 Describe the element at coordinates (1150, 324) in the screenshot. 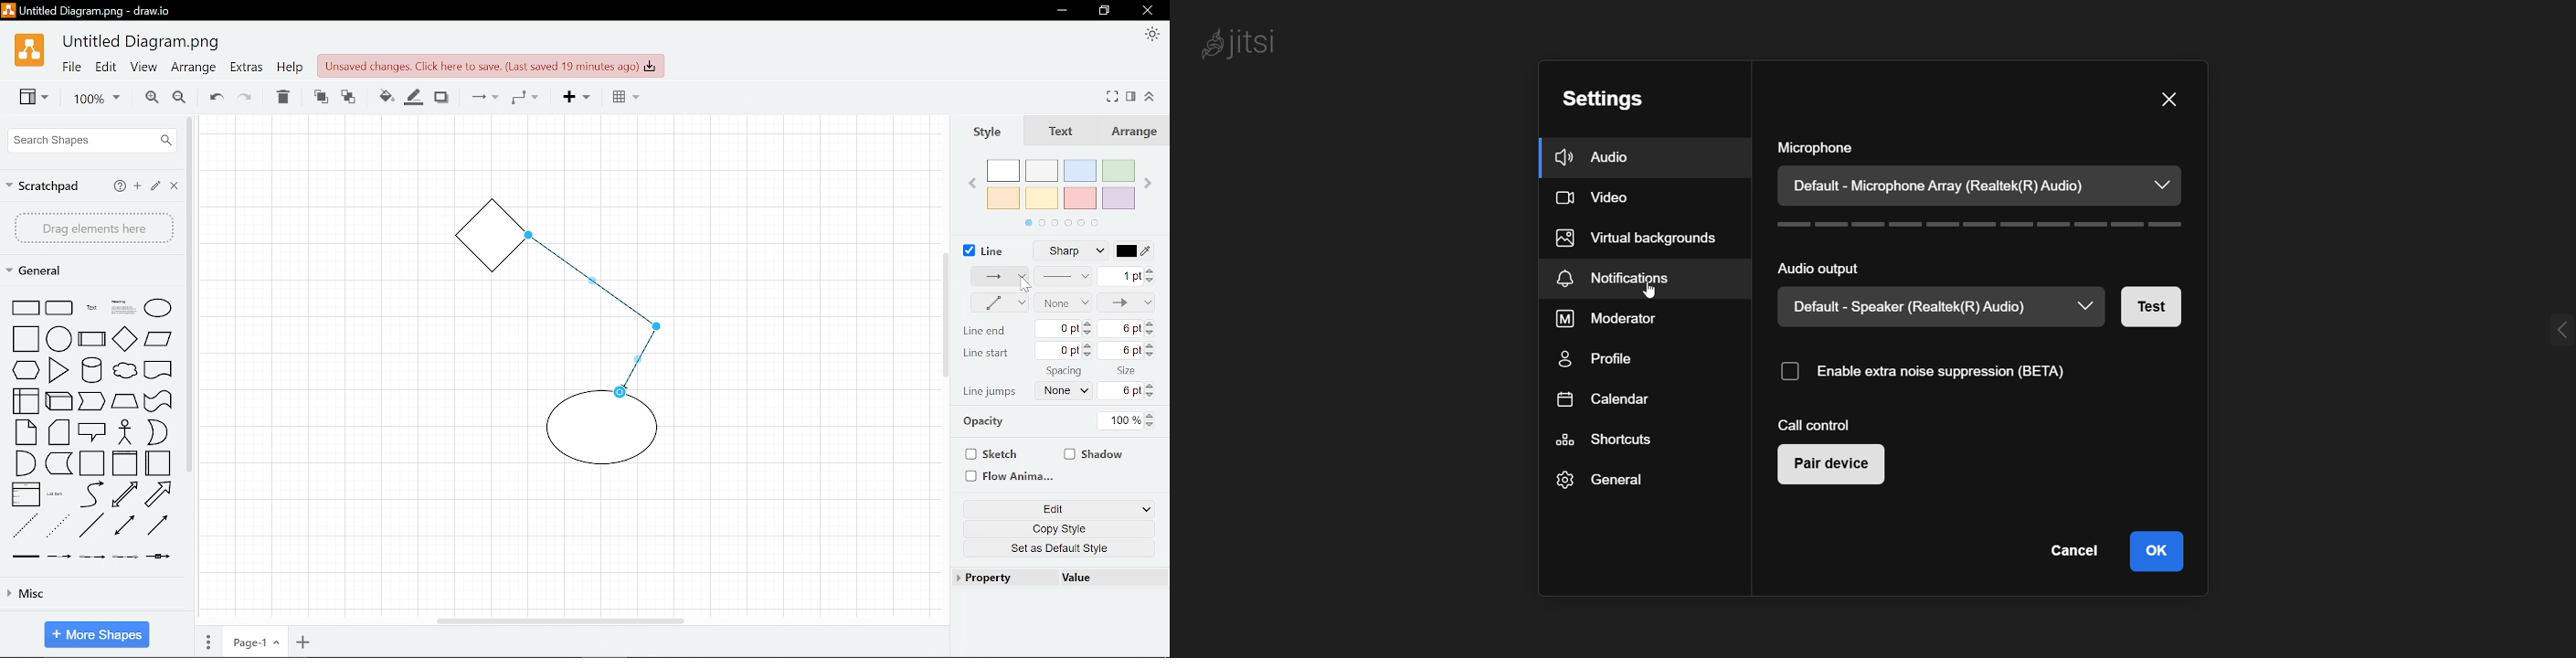

I see `Increase` at that location.